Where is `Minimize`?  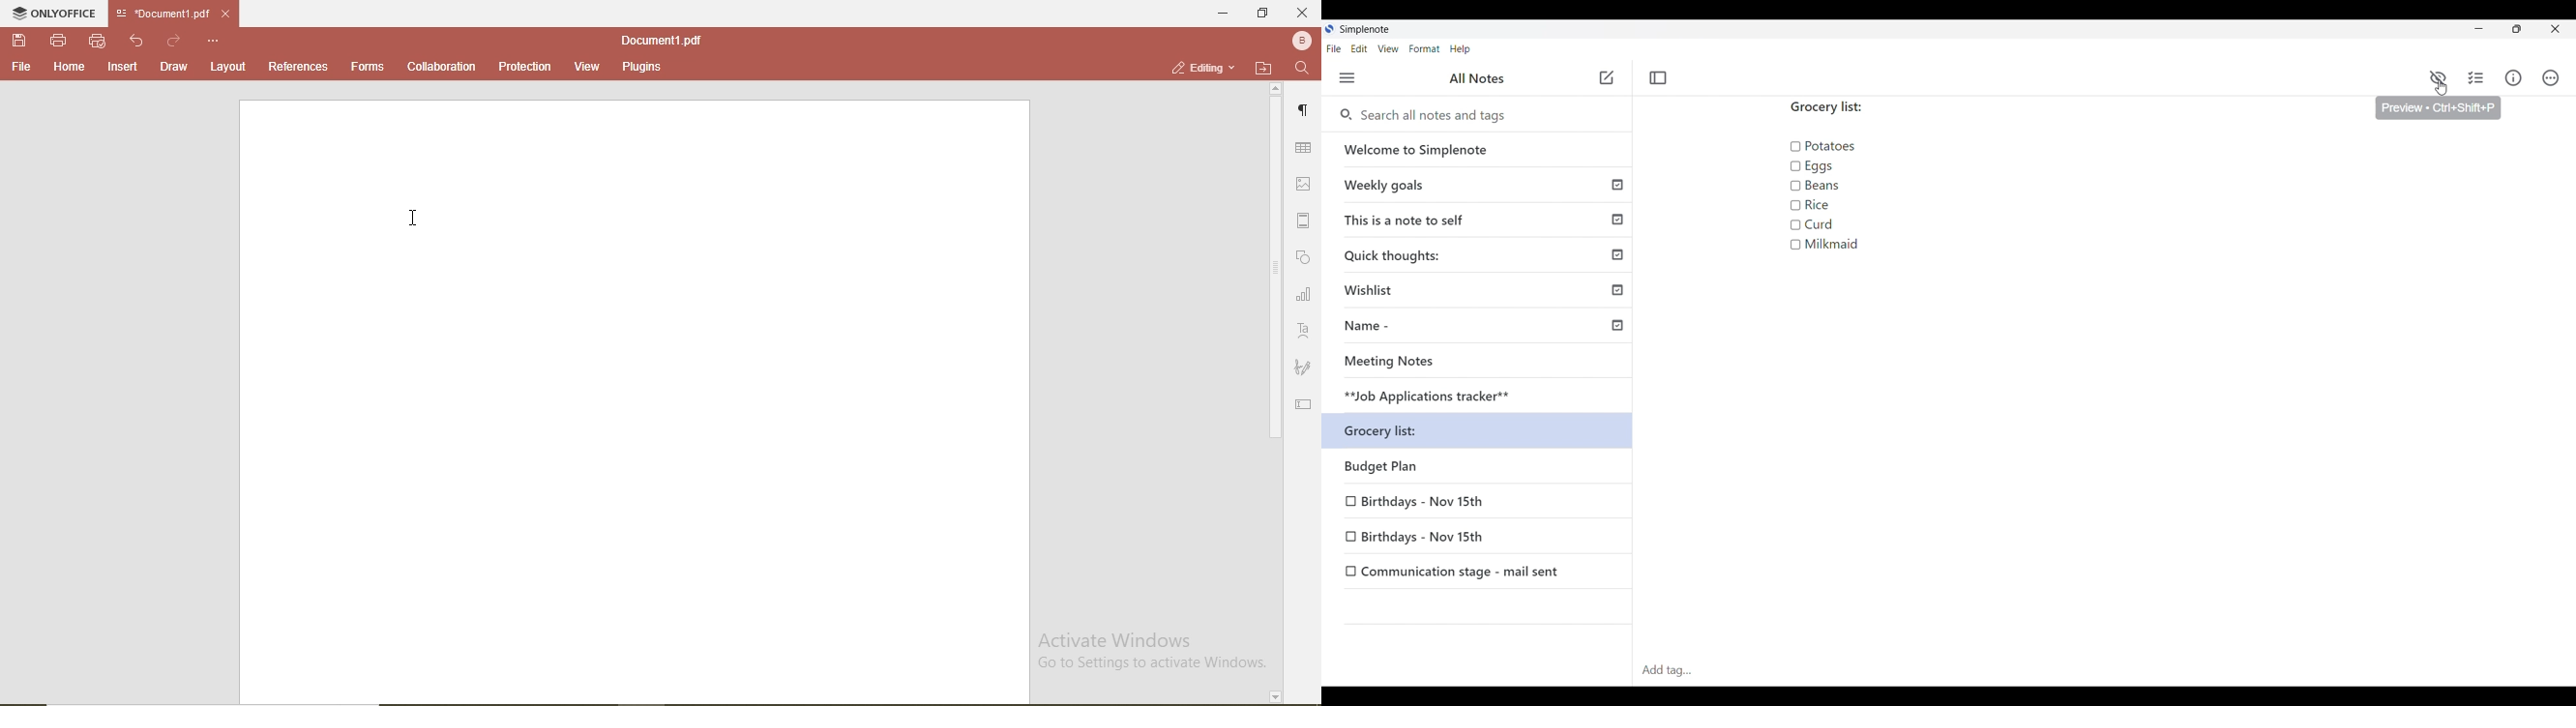 Minimize is located at coordinates (2476, 29).